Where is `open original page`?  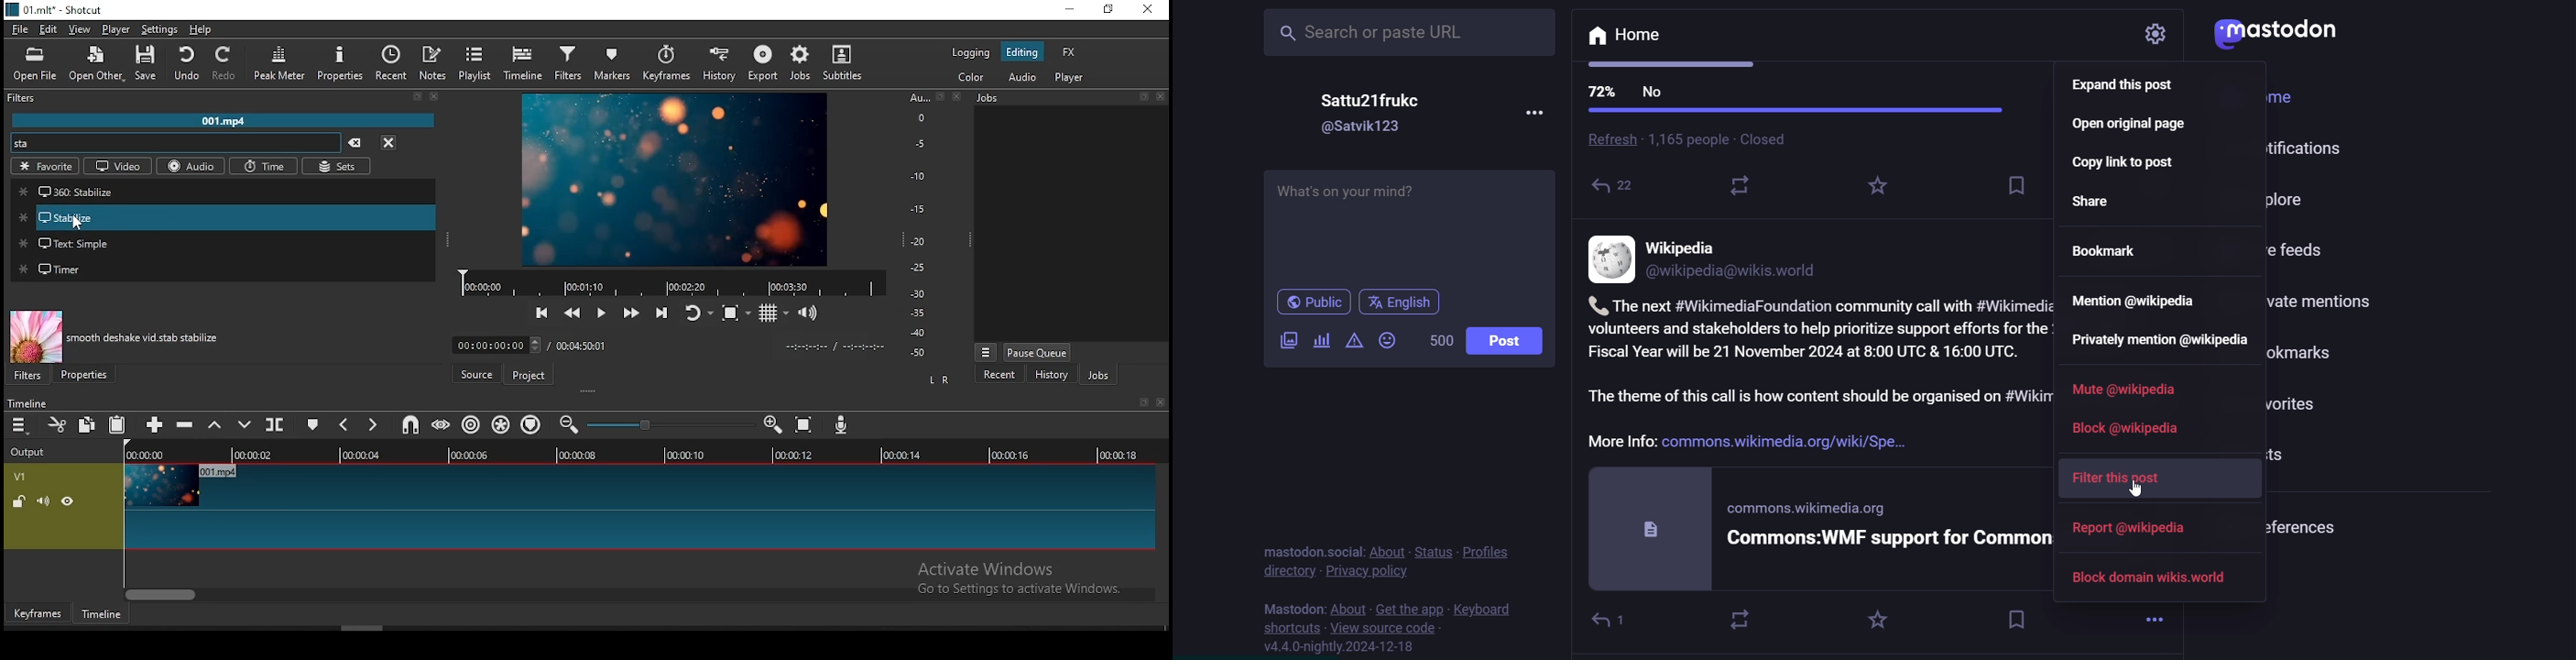 open original page is located at coordinates (2135, 127).